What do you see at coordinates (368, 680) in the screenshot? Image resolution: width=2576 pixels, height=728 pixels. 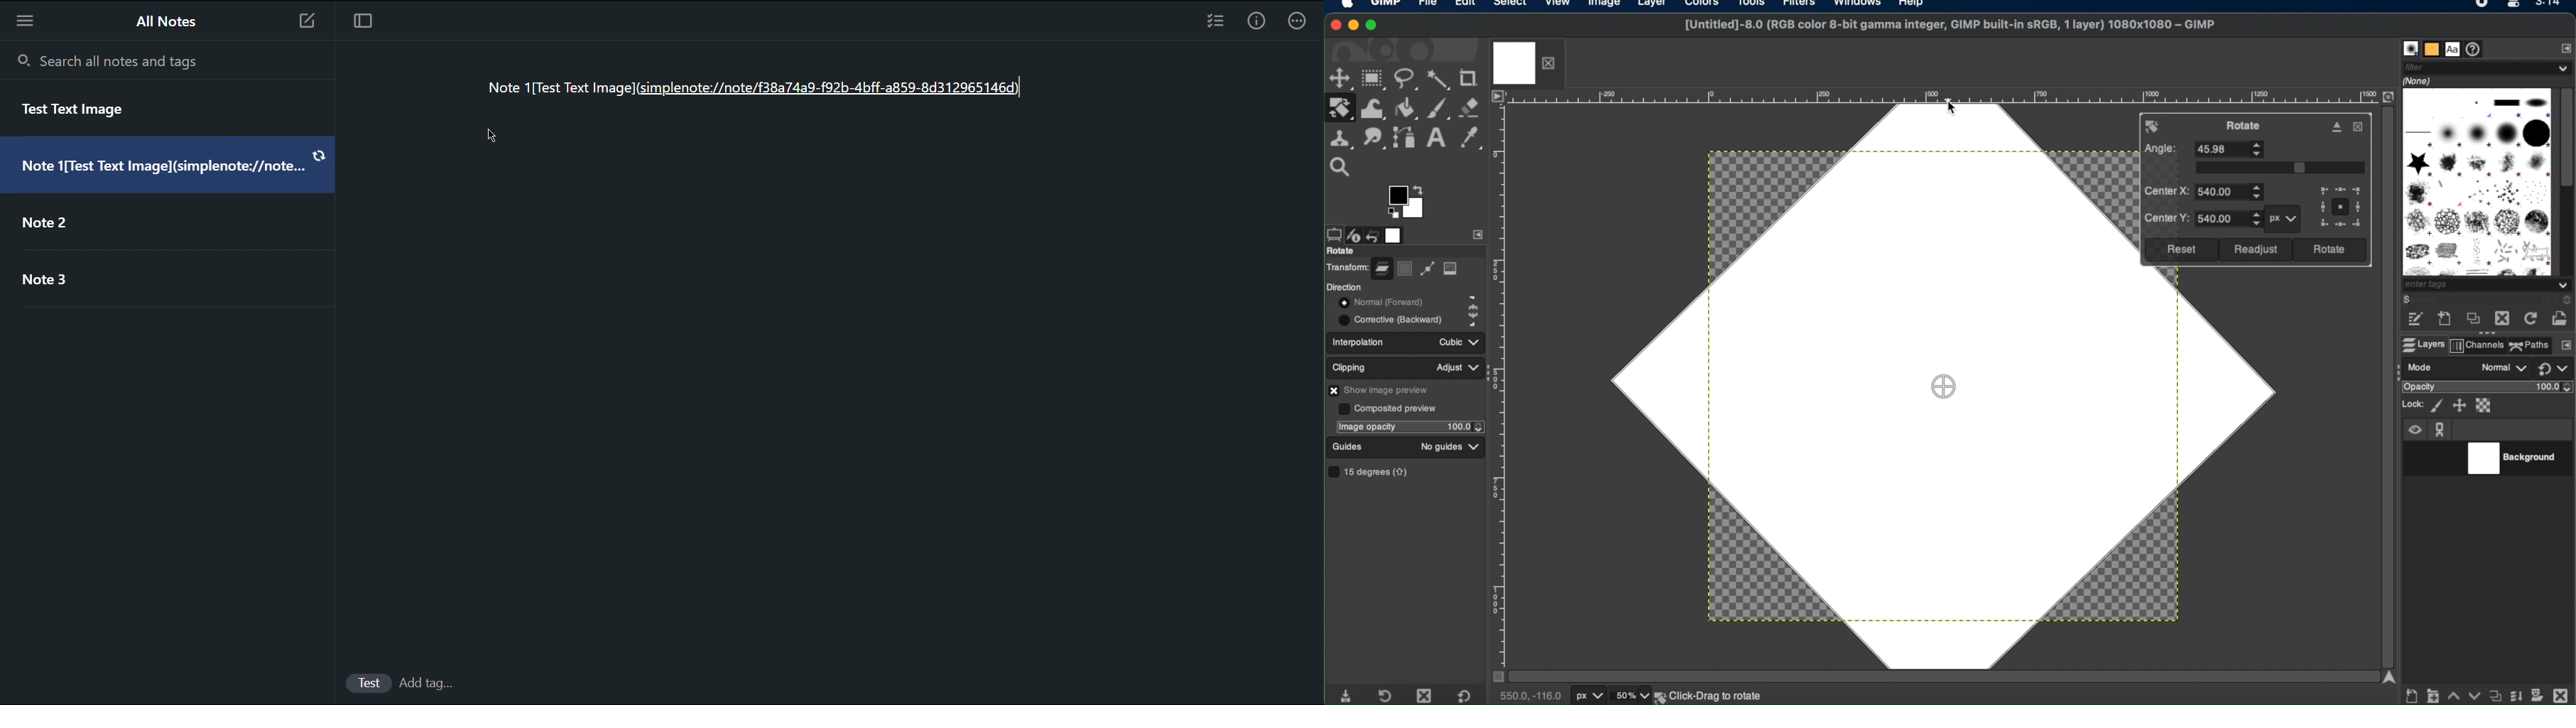 I see `Test` at bounding box center [368, 680].